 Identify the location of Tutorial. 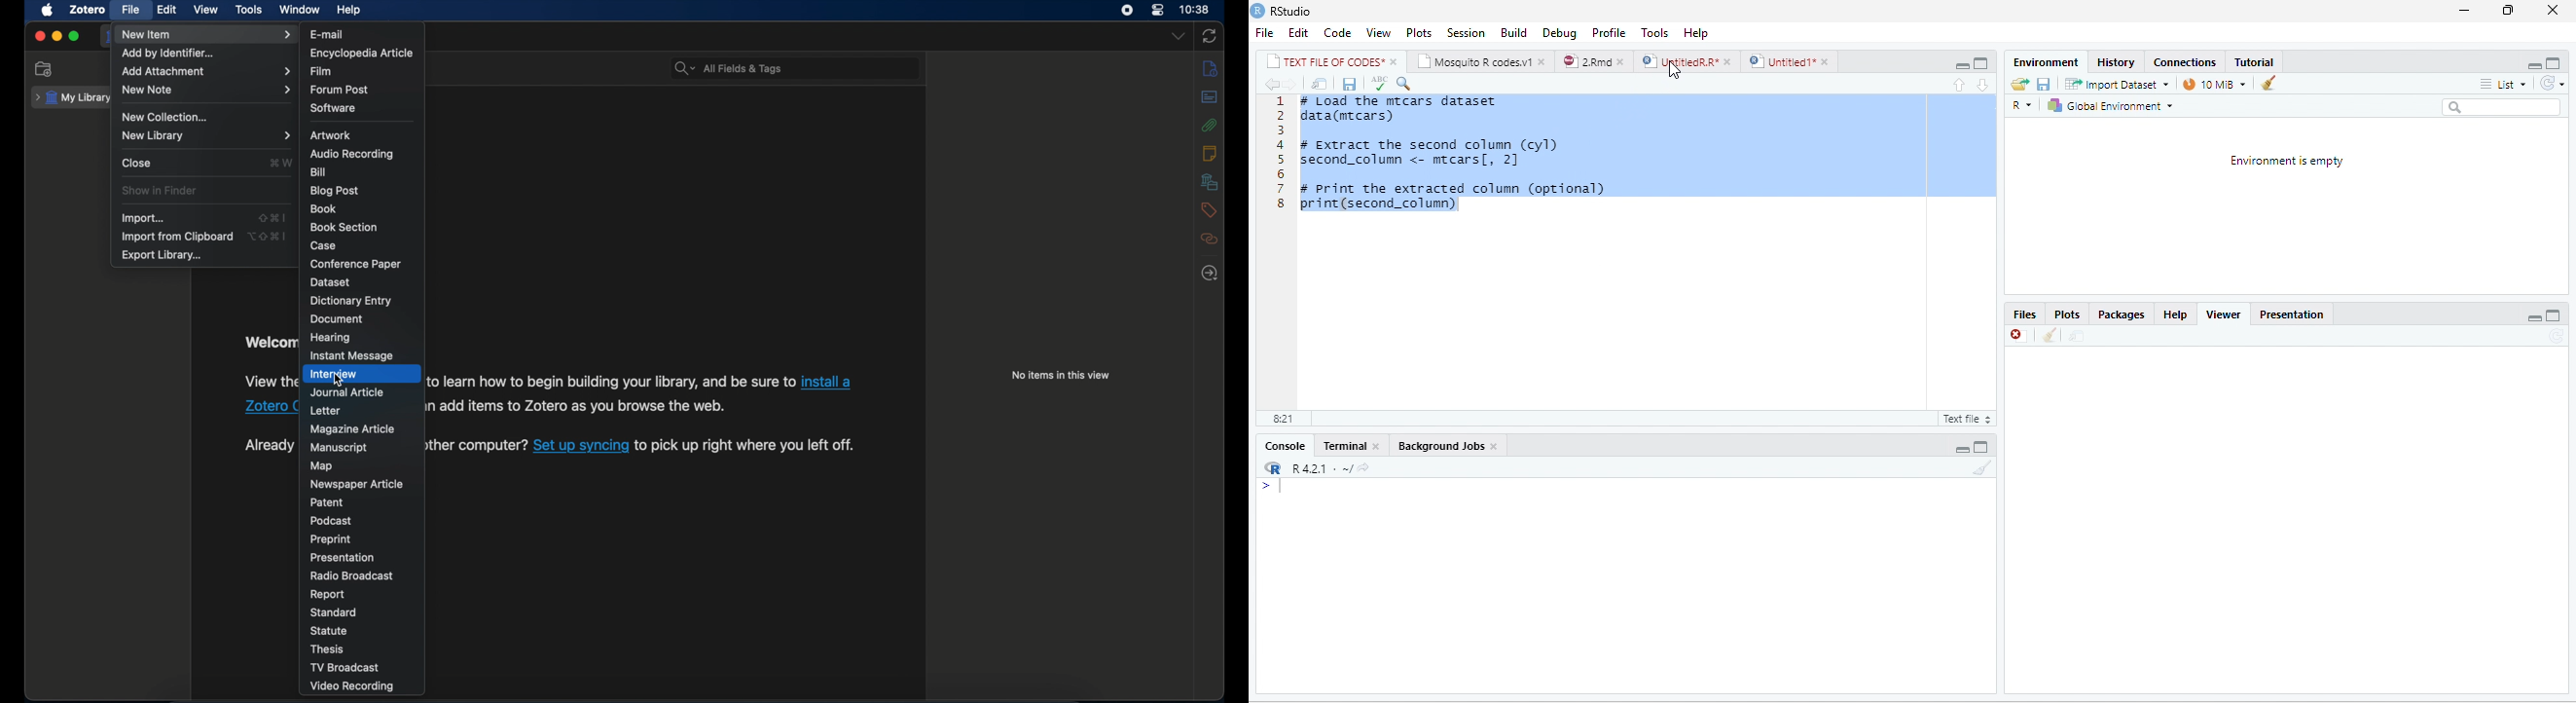
(2253, 60).